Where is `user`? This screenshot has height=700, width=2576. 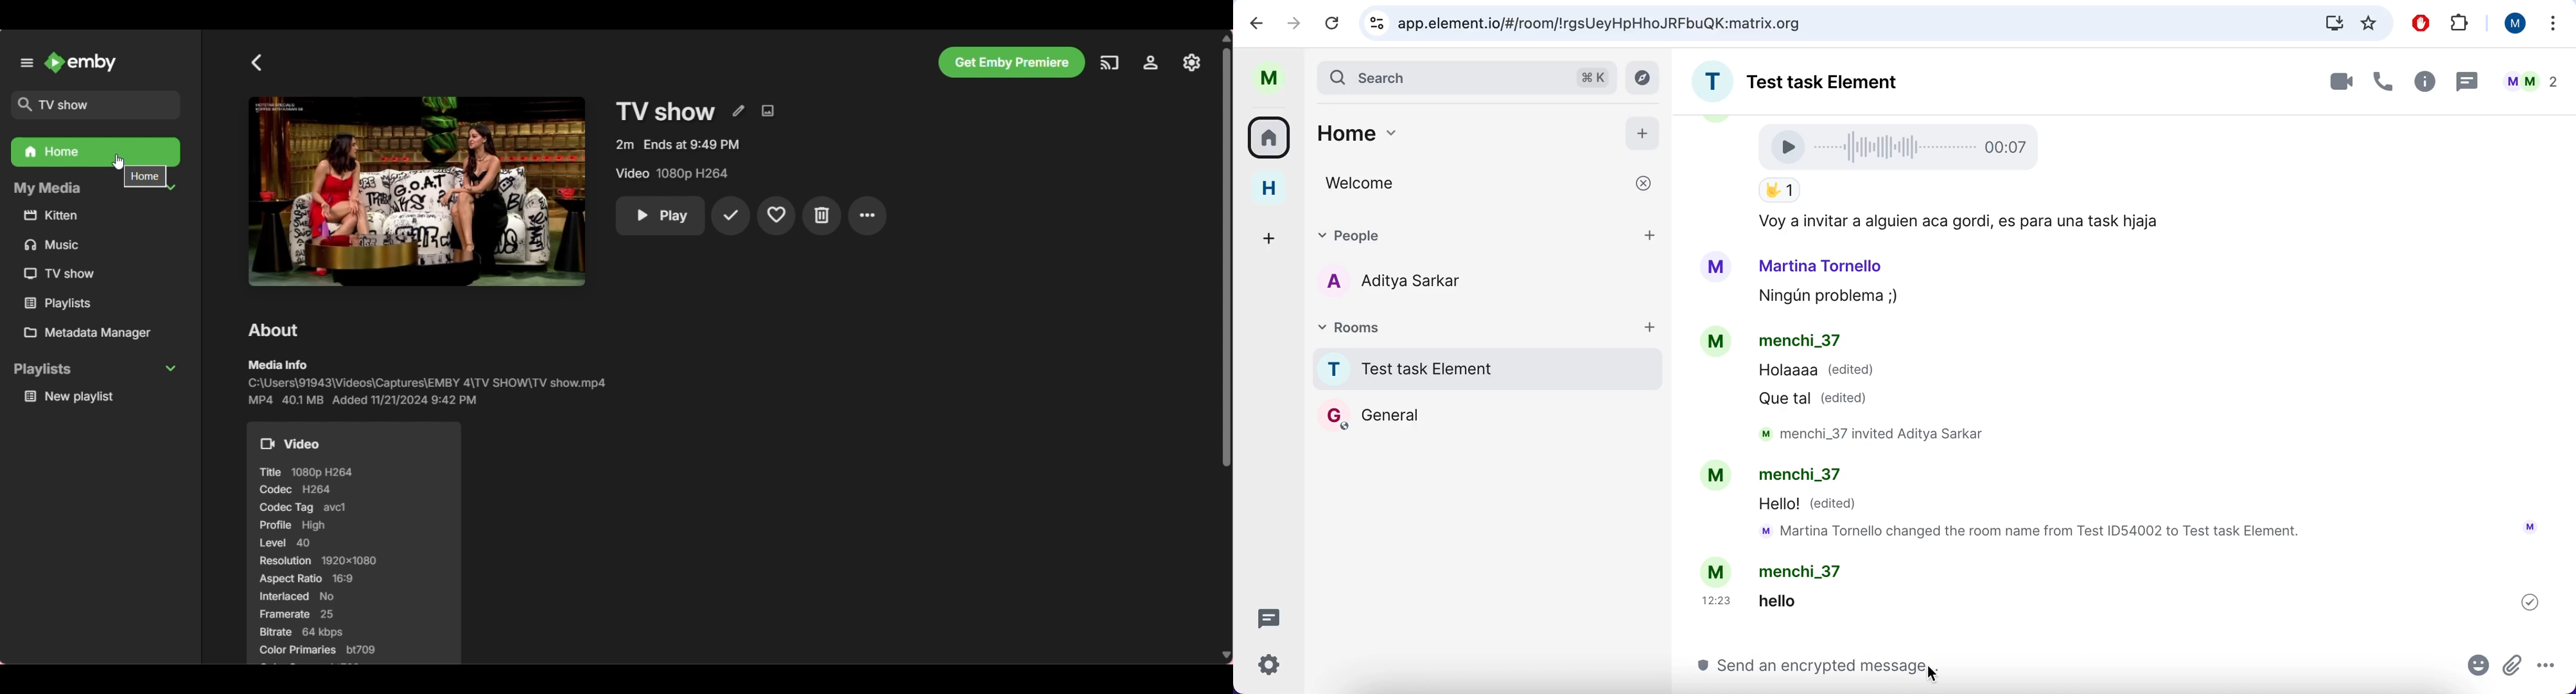 user is located at coordinates (1274, 78).